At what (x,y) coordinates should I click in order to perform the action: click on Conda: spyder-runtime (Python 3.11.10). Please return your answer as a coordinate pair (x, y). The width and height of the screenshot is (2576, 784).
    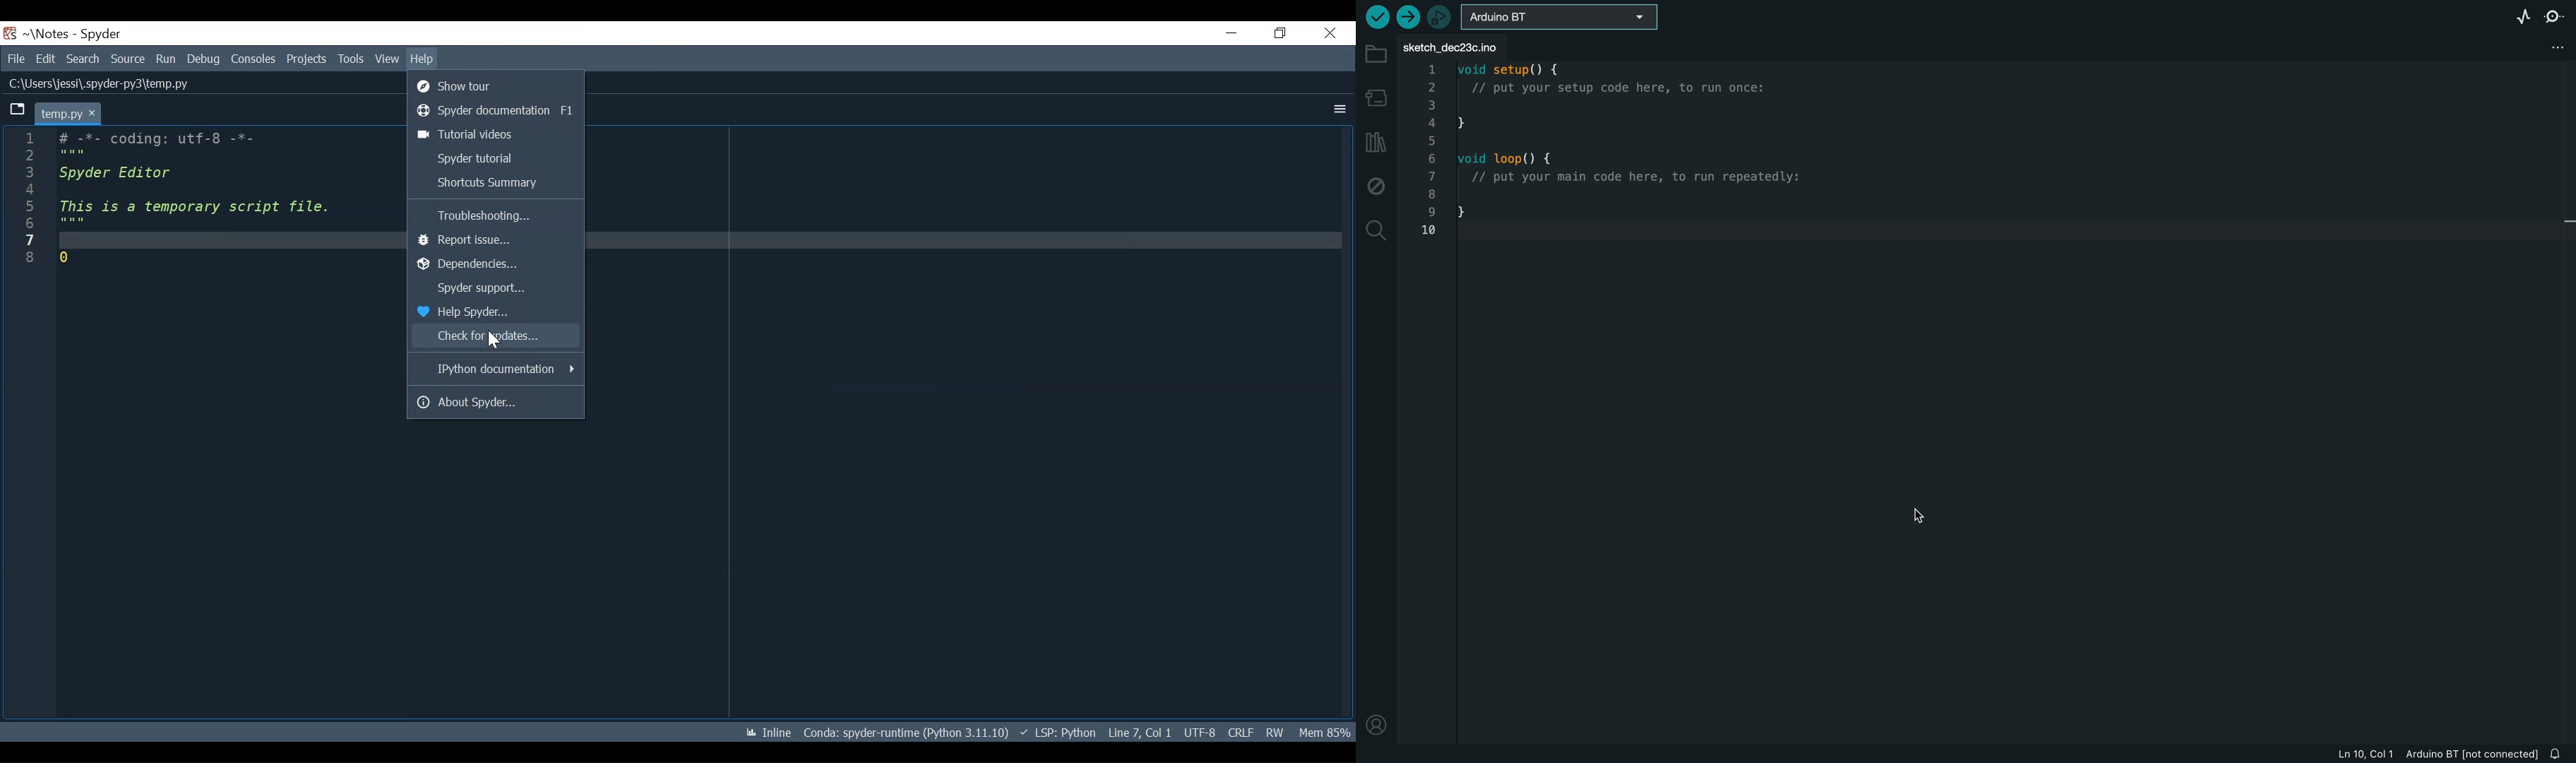
    Looking at the image, I should click on (907, 732).